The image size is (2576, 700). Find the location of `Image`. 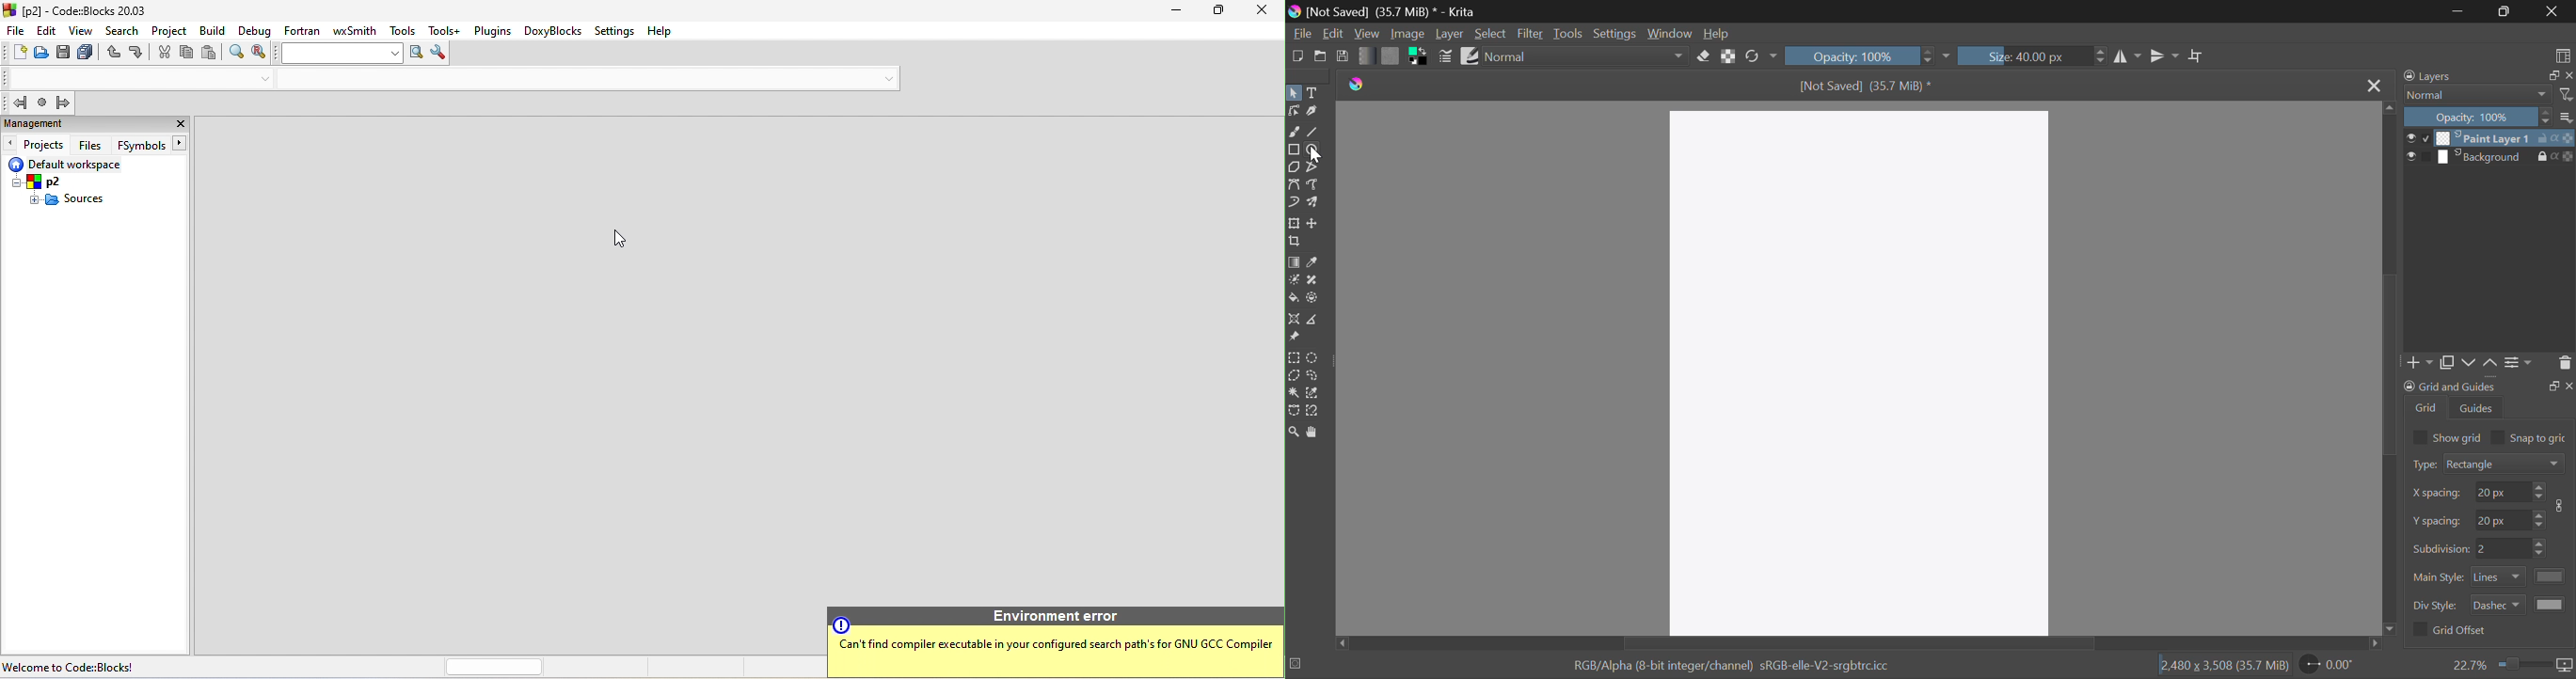

Image is located at coordinates (1406, 34).